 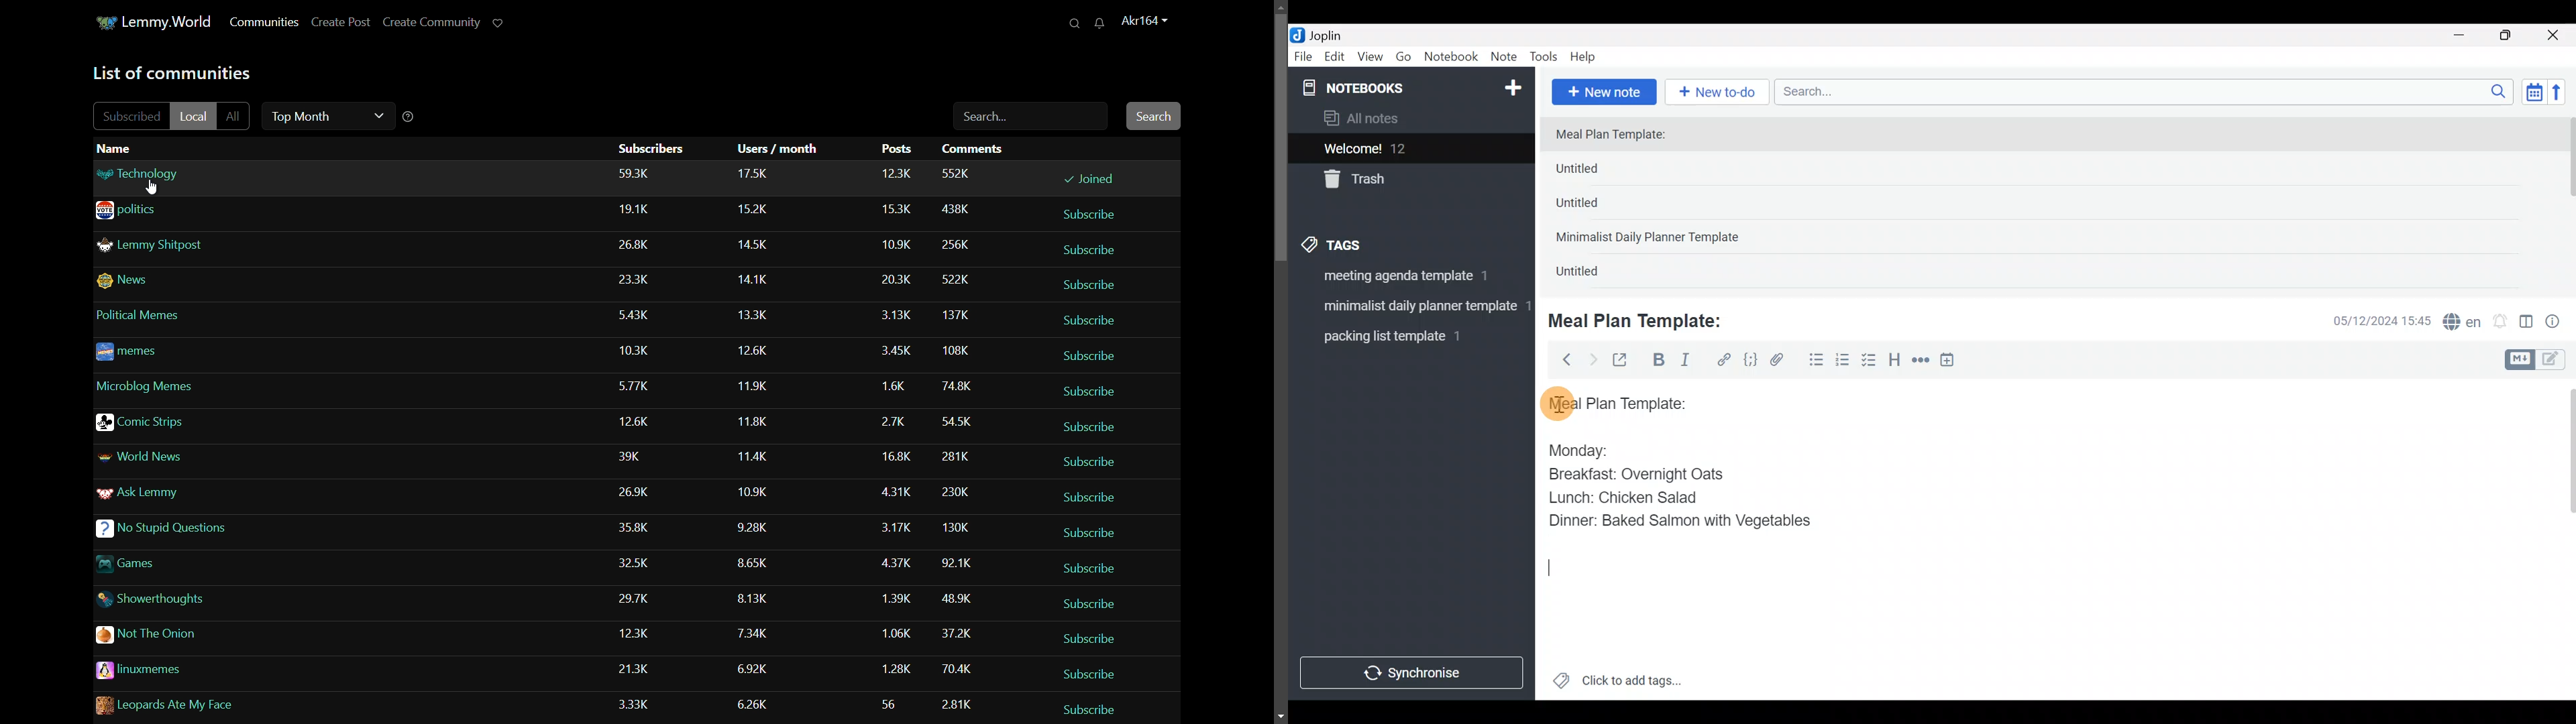 What do you see at coordinates (1895, 362) in the screenshot?
I see `Heading` at bounding box center [1895, 362].